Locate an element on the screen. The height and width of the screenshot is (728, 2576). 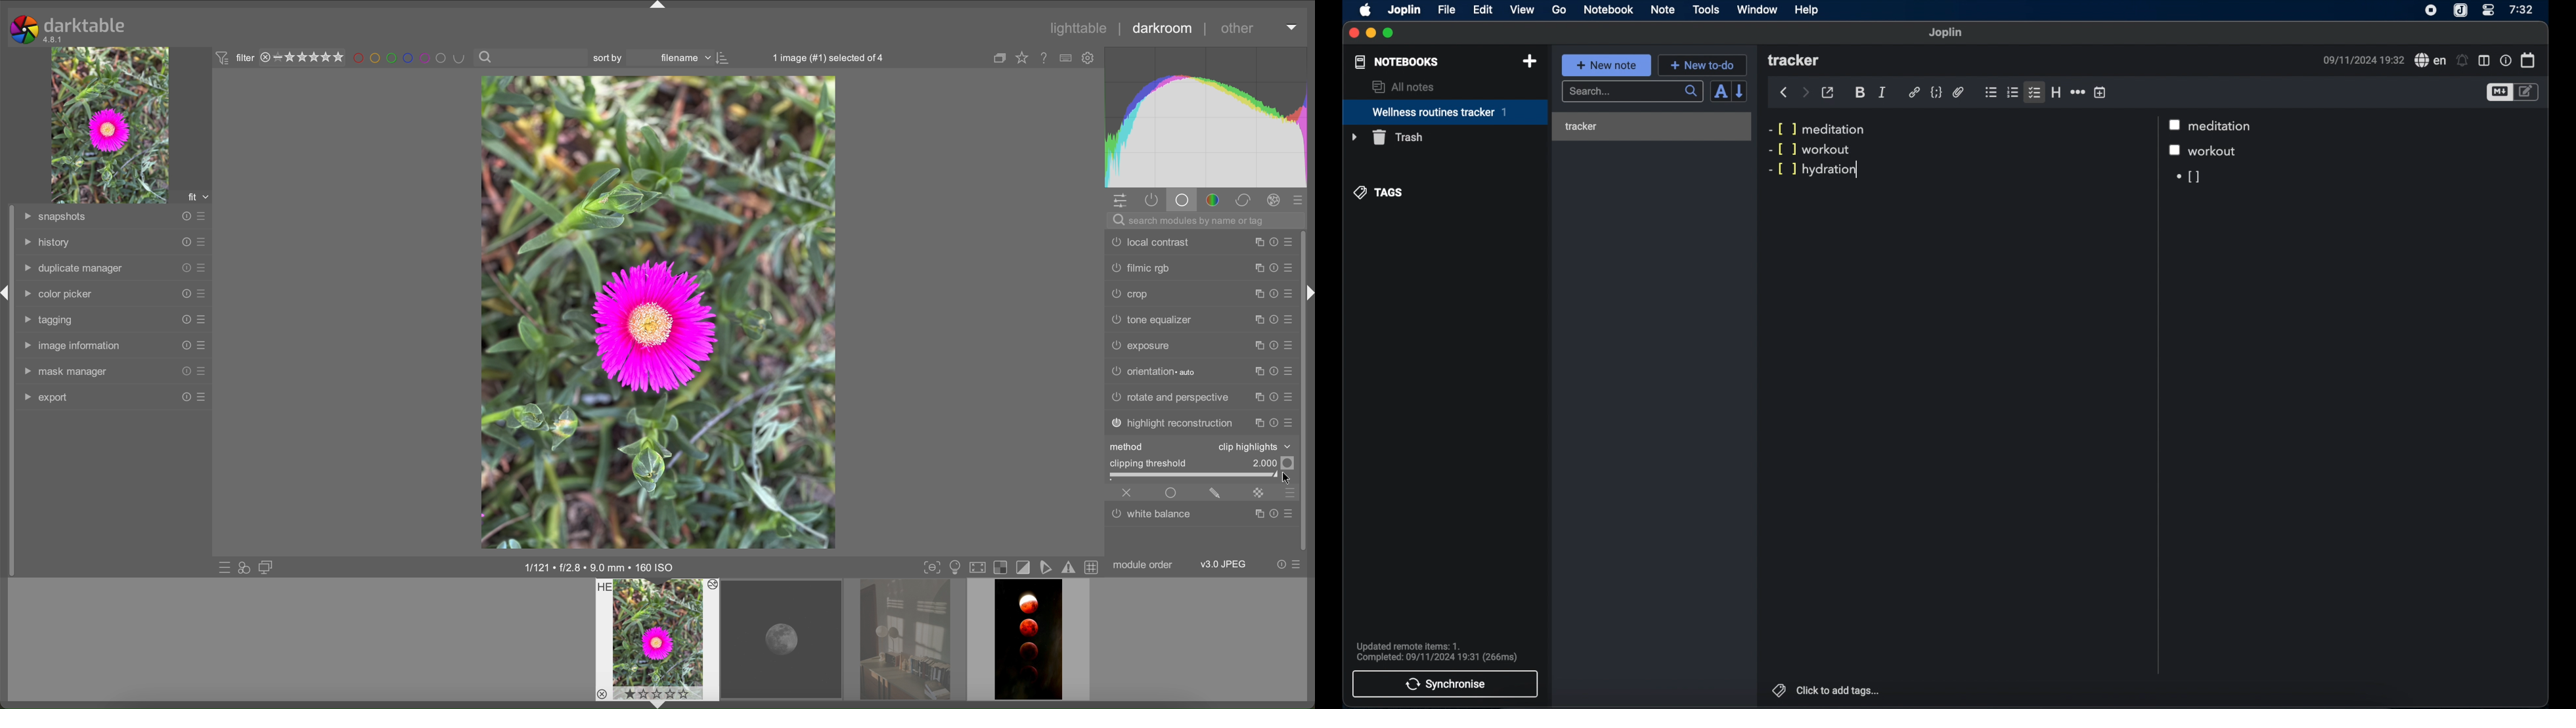
help is located at coordinates (1808, 10).